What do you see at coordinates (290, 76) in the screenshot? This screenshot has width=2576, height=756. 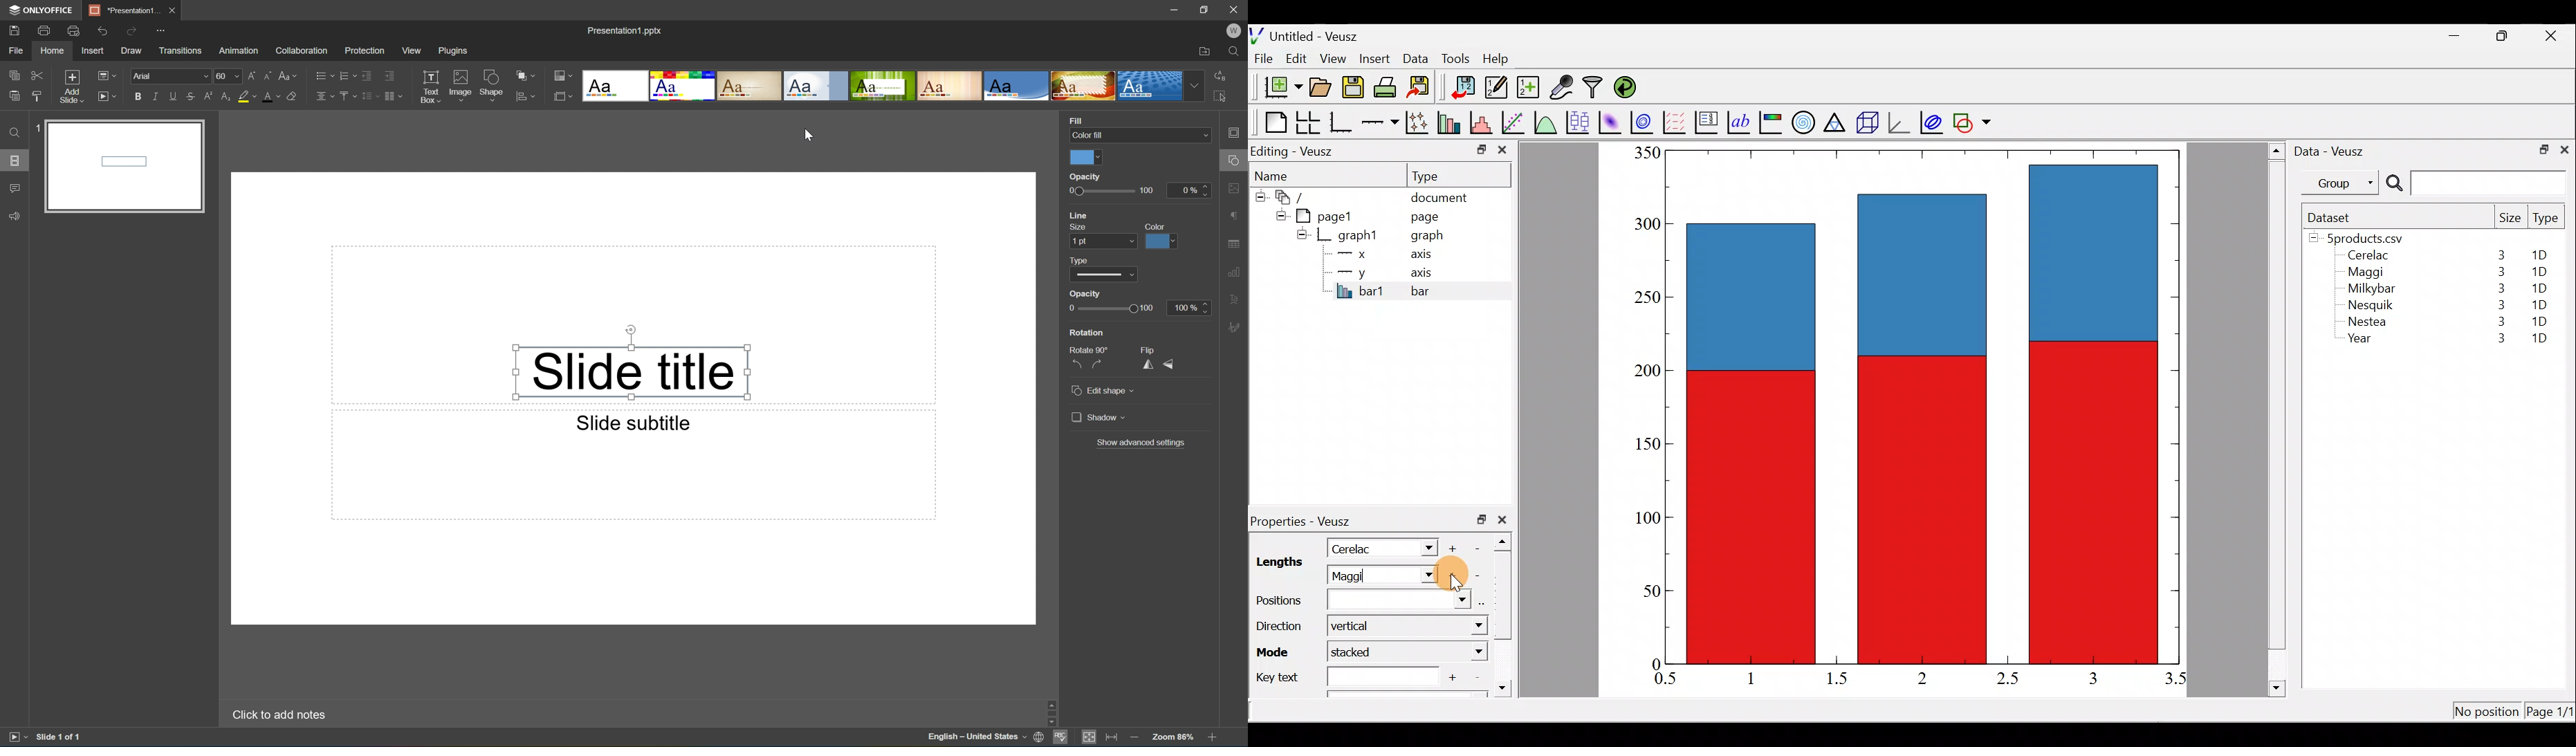 I see `Change case` at bounding box center [290, 76].